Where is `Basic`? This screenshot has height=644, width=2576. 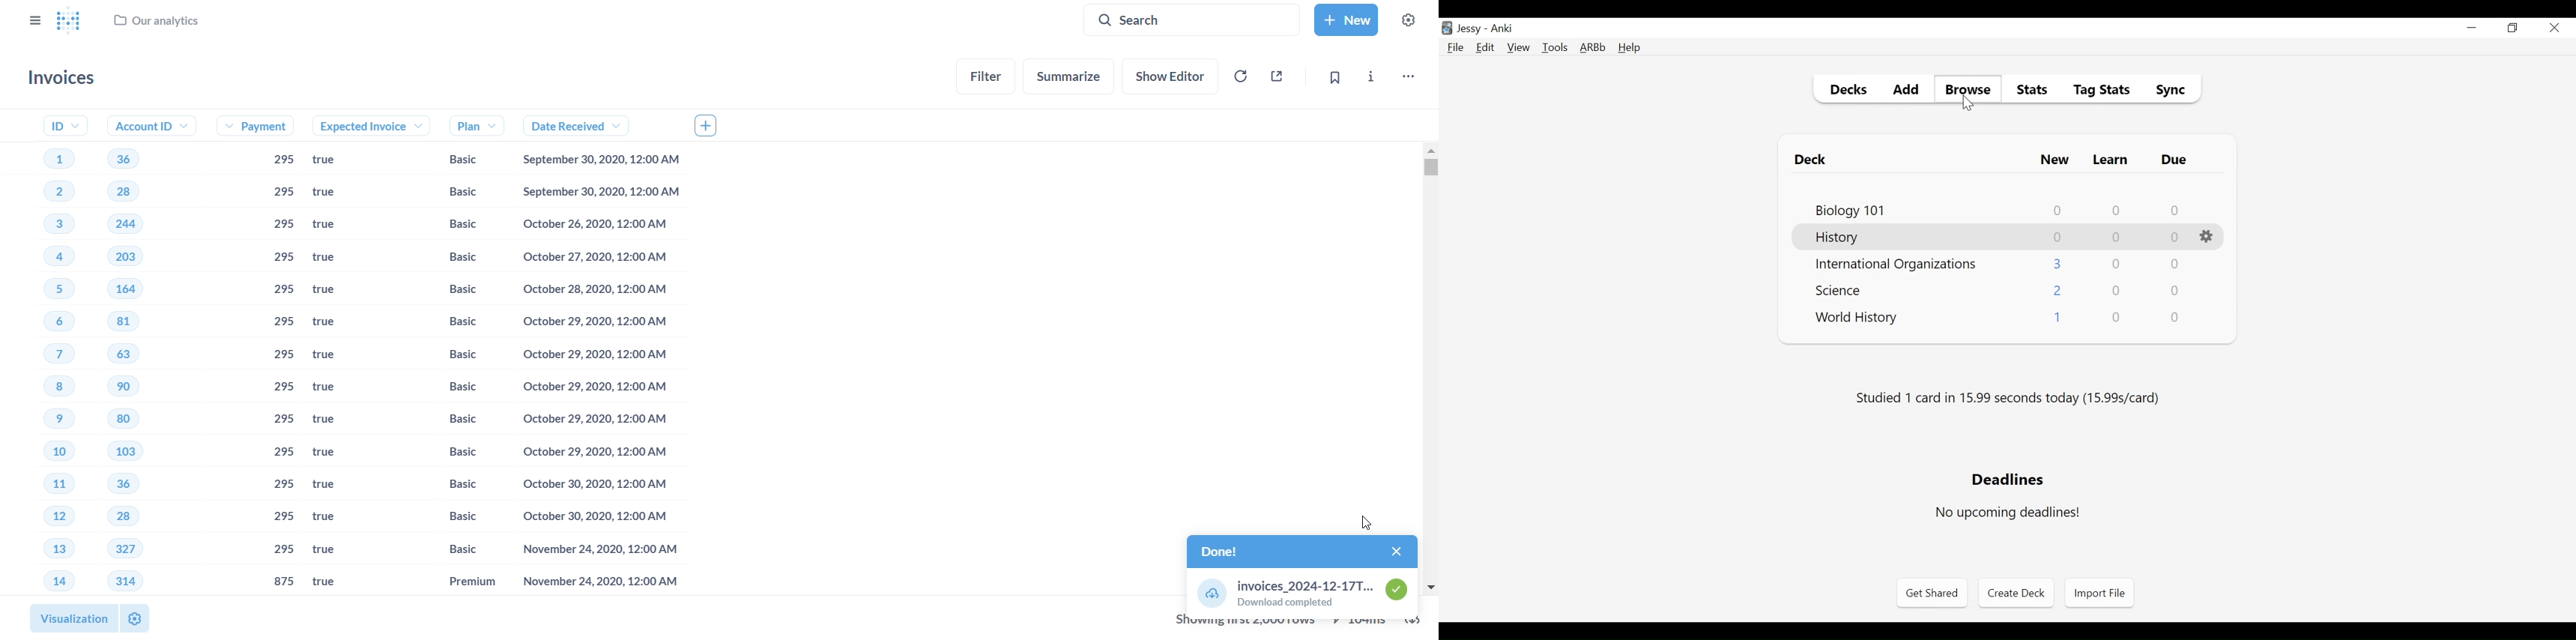 Basic is located at coordinates (456, 354).